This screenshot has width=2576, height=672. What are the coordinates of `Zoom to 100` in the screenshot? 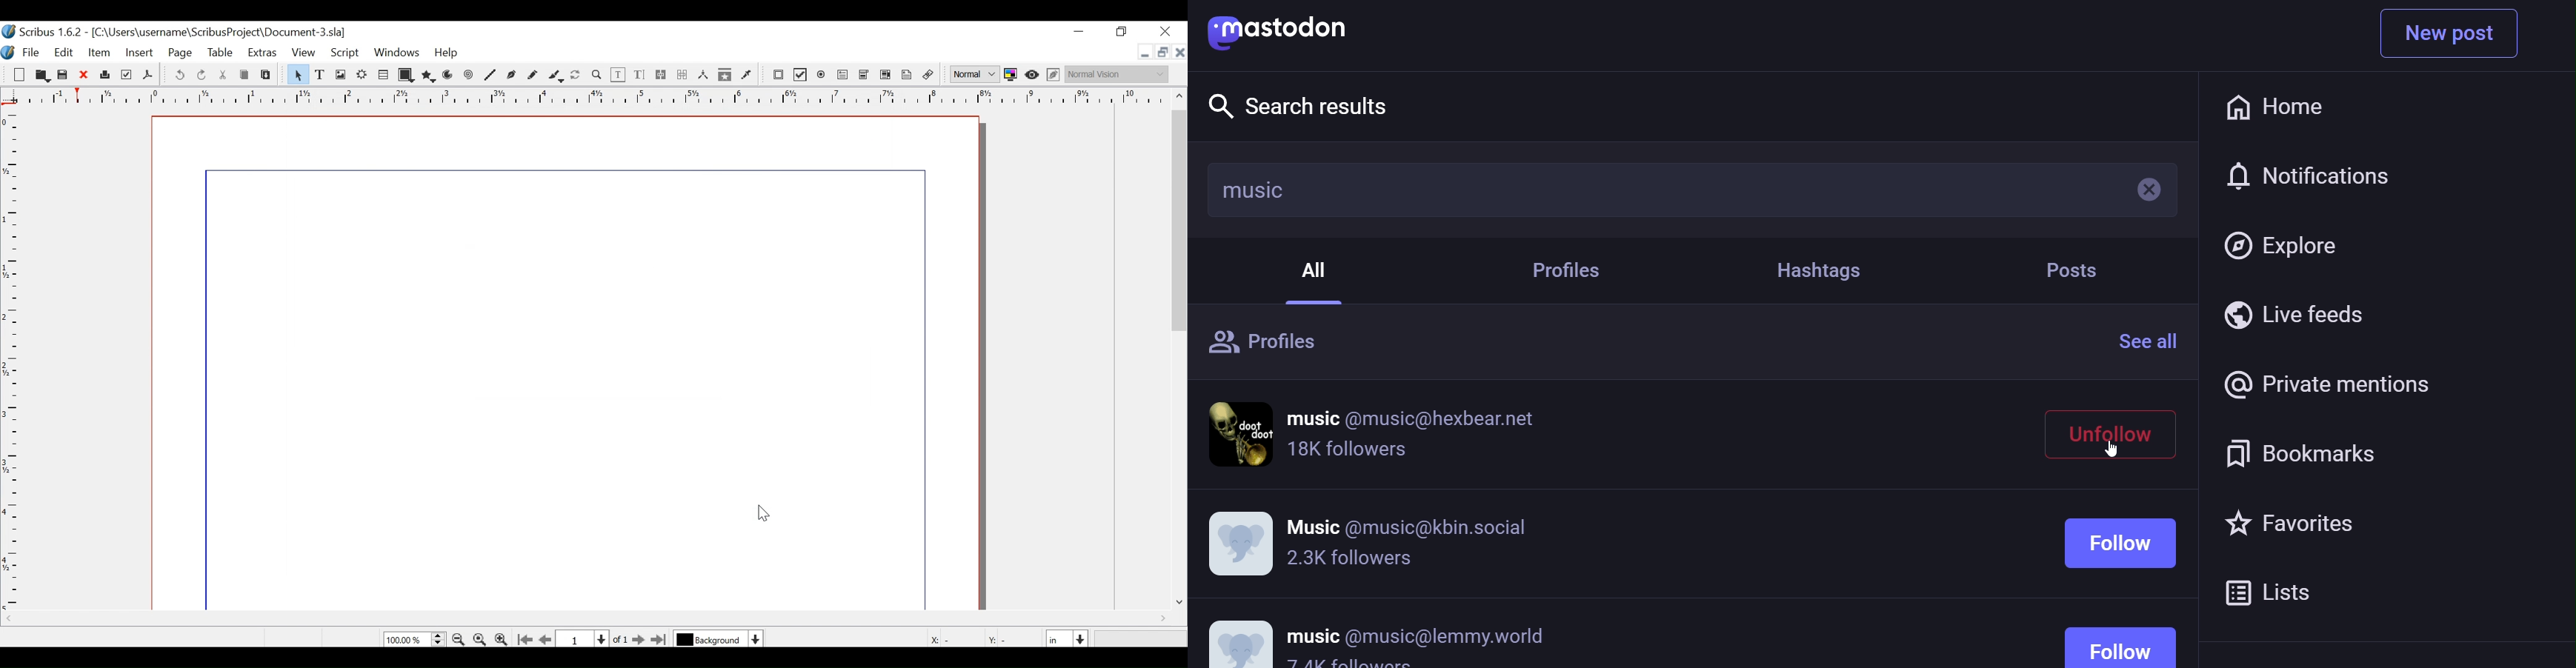 It's located at (480, 638).